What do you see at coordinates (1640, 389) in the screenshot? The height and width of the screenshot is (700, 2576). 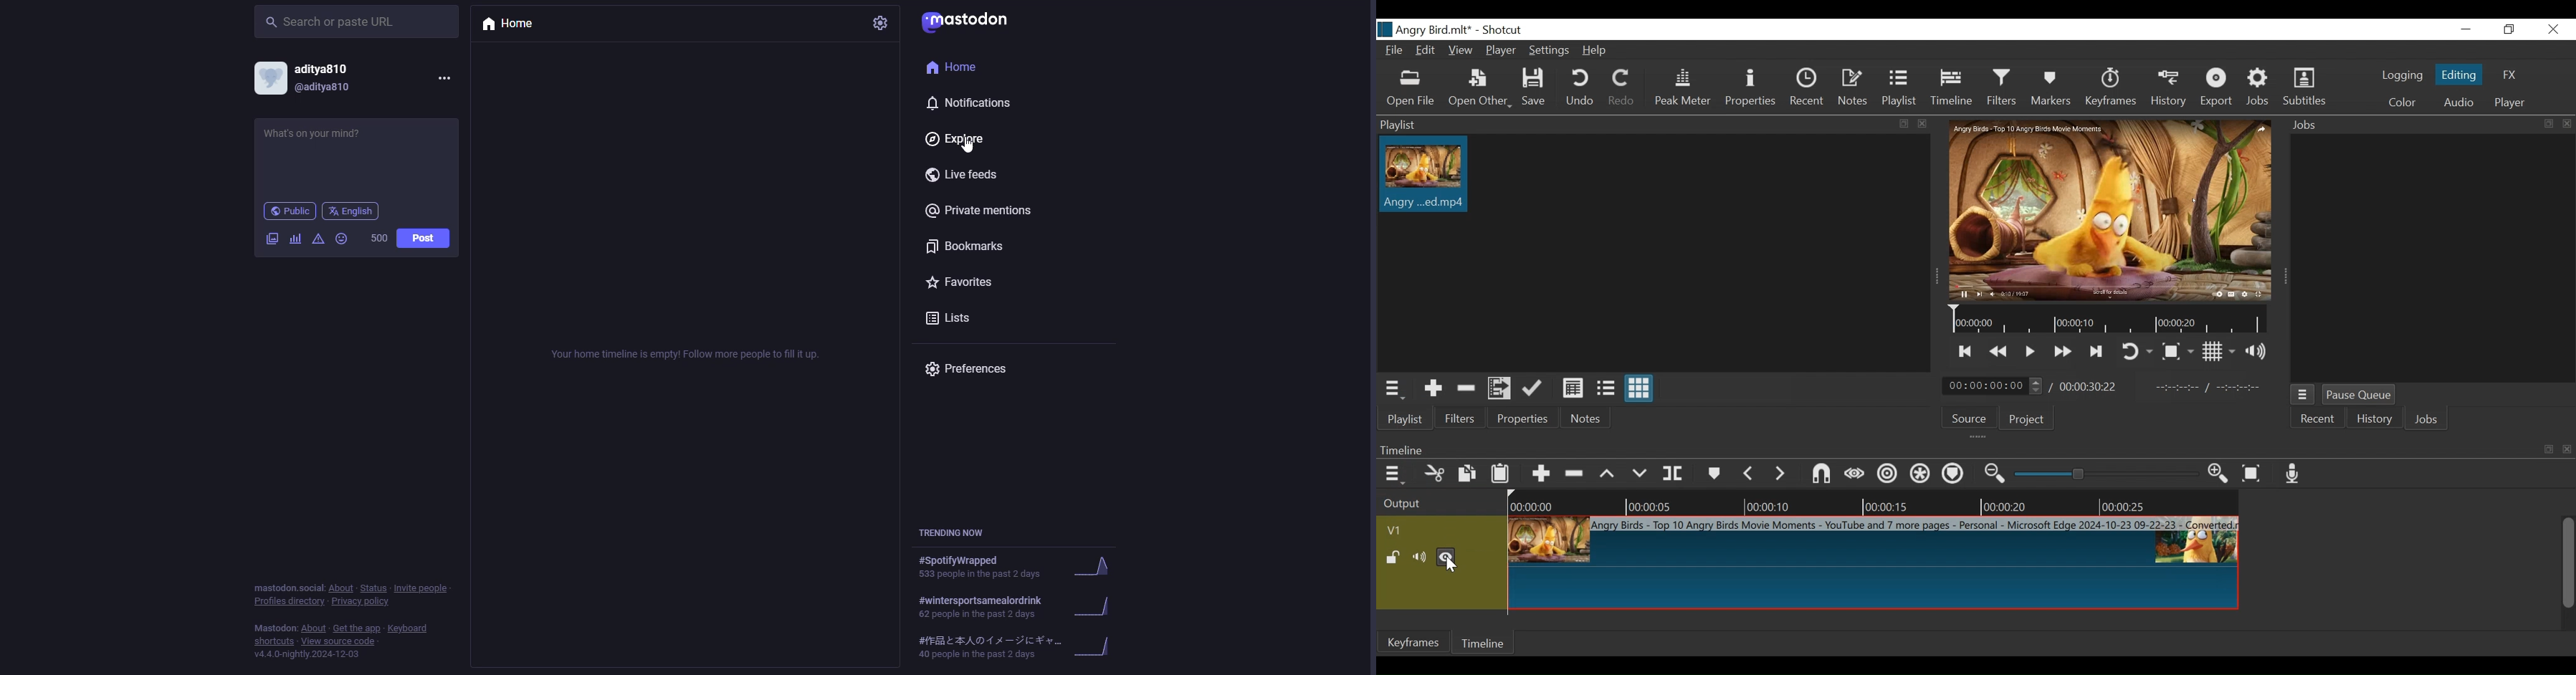 I see `View as icons` at bounding box center [1640, 389].